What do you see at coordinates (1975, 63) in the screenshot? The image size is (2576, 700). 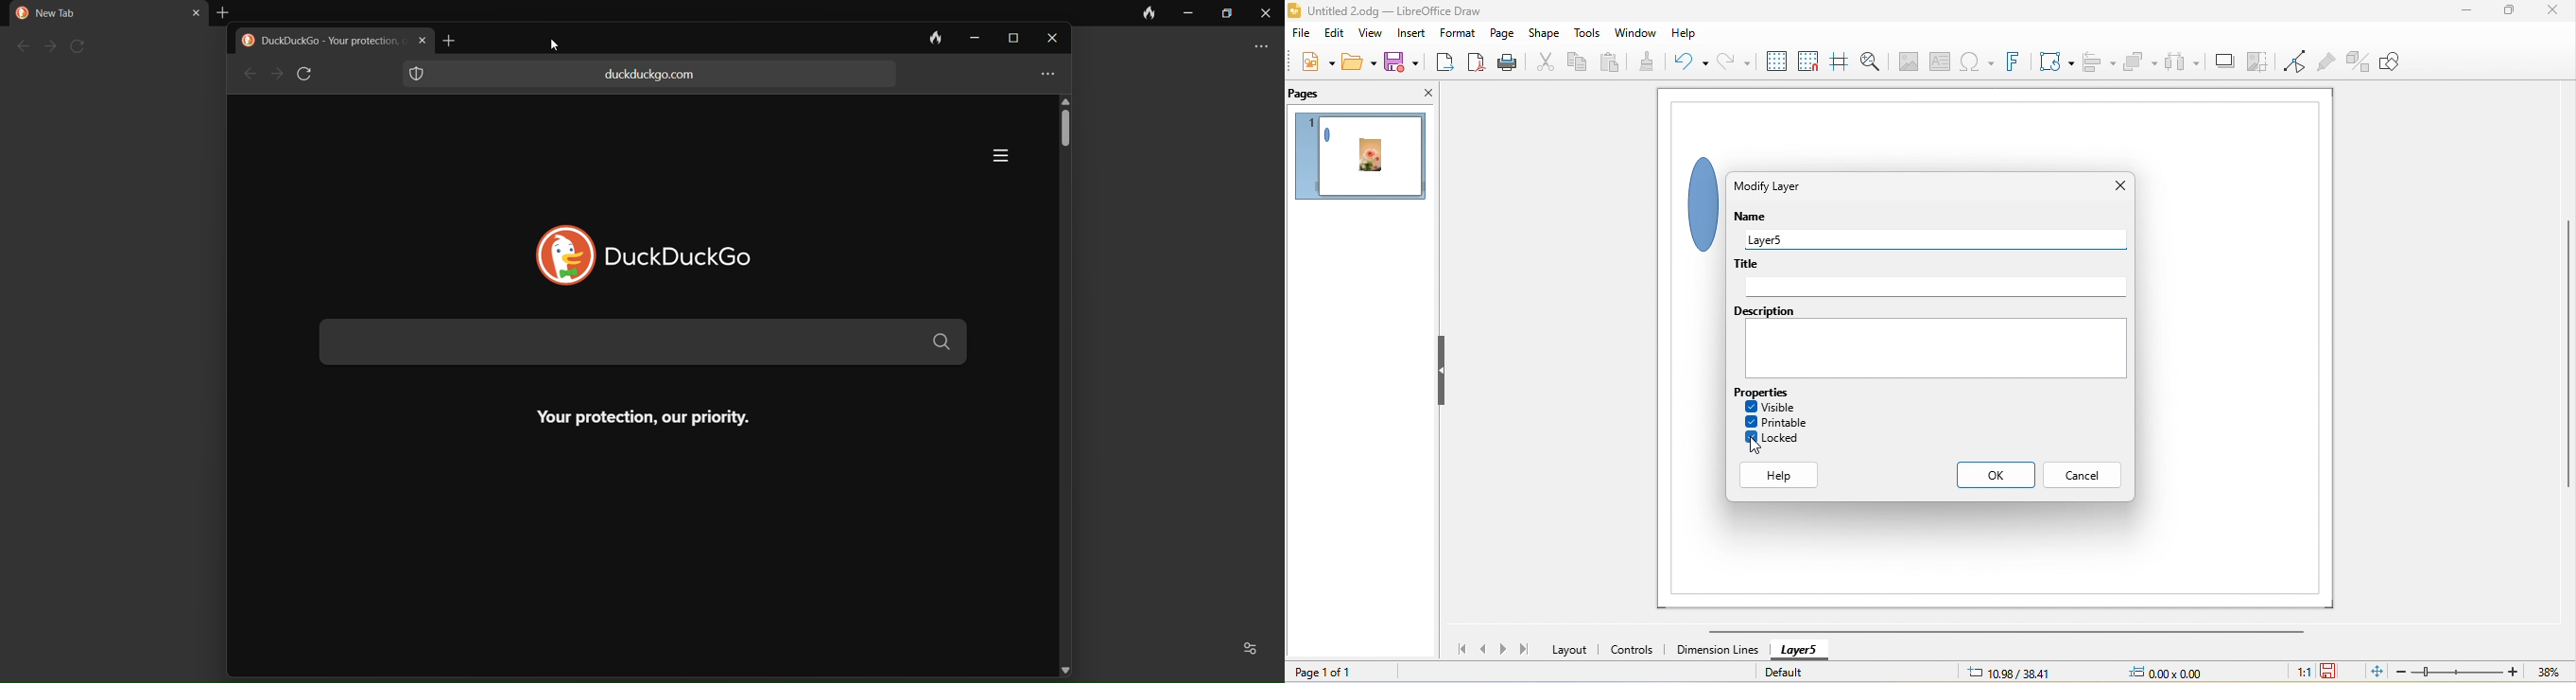 I see `special character` at bounding box center [1975, 63].